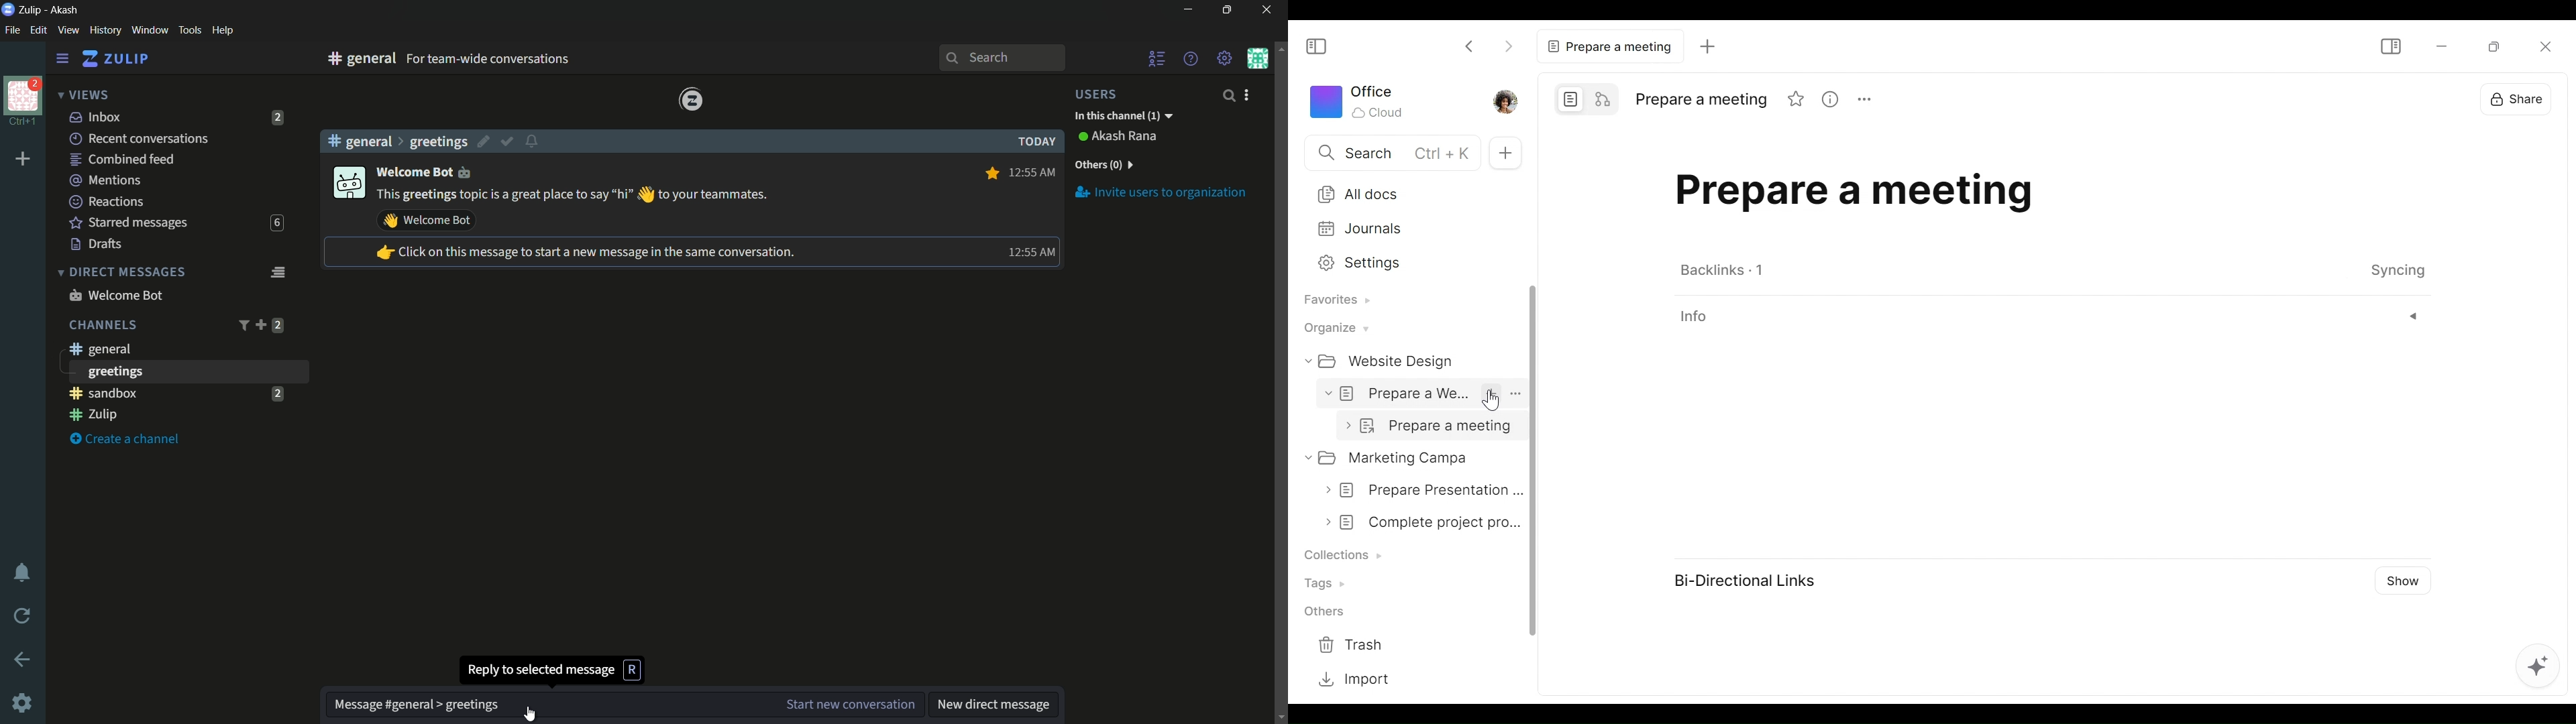 This screenshot has height=728, width=2576. I want to click on scroll up, so click(1280, 48).